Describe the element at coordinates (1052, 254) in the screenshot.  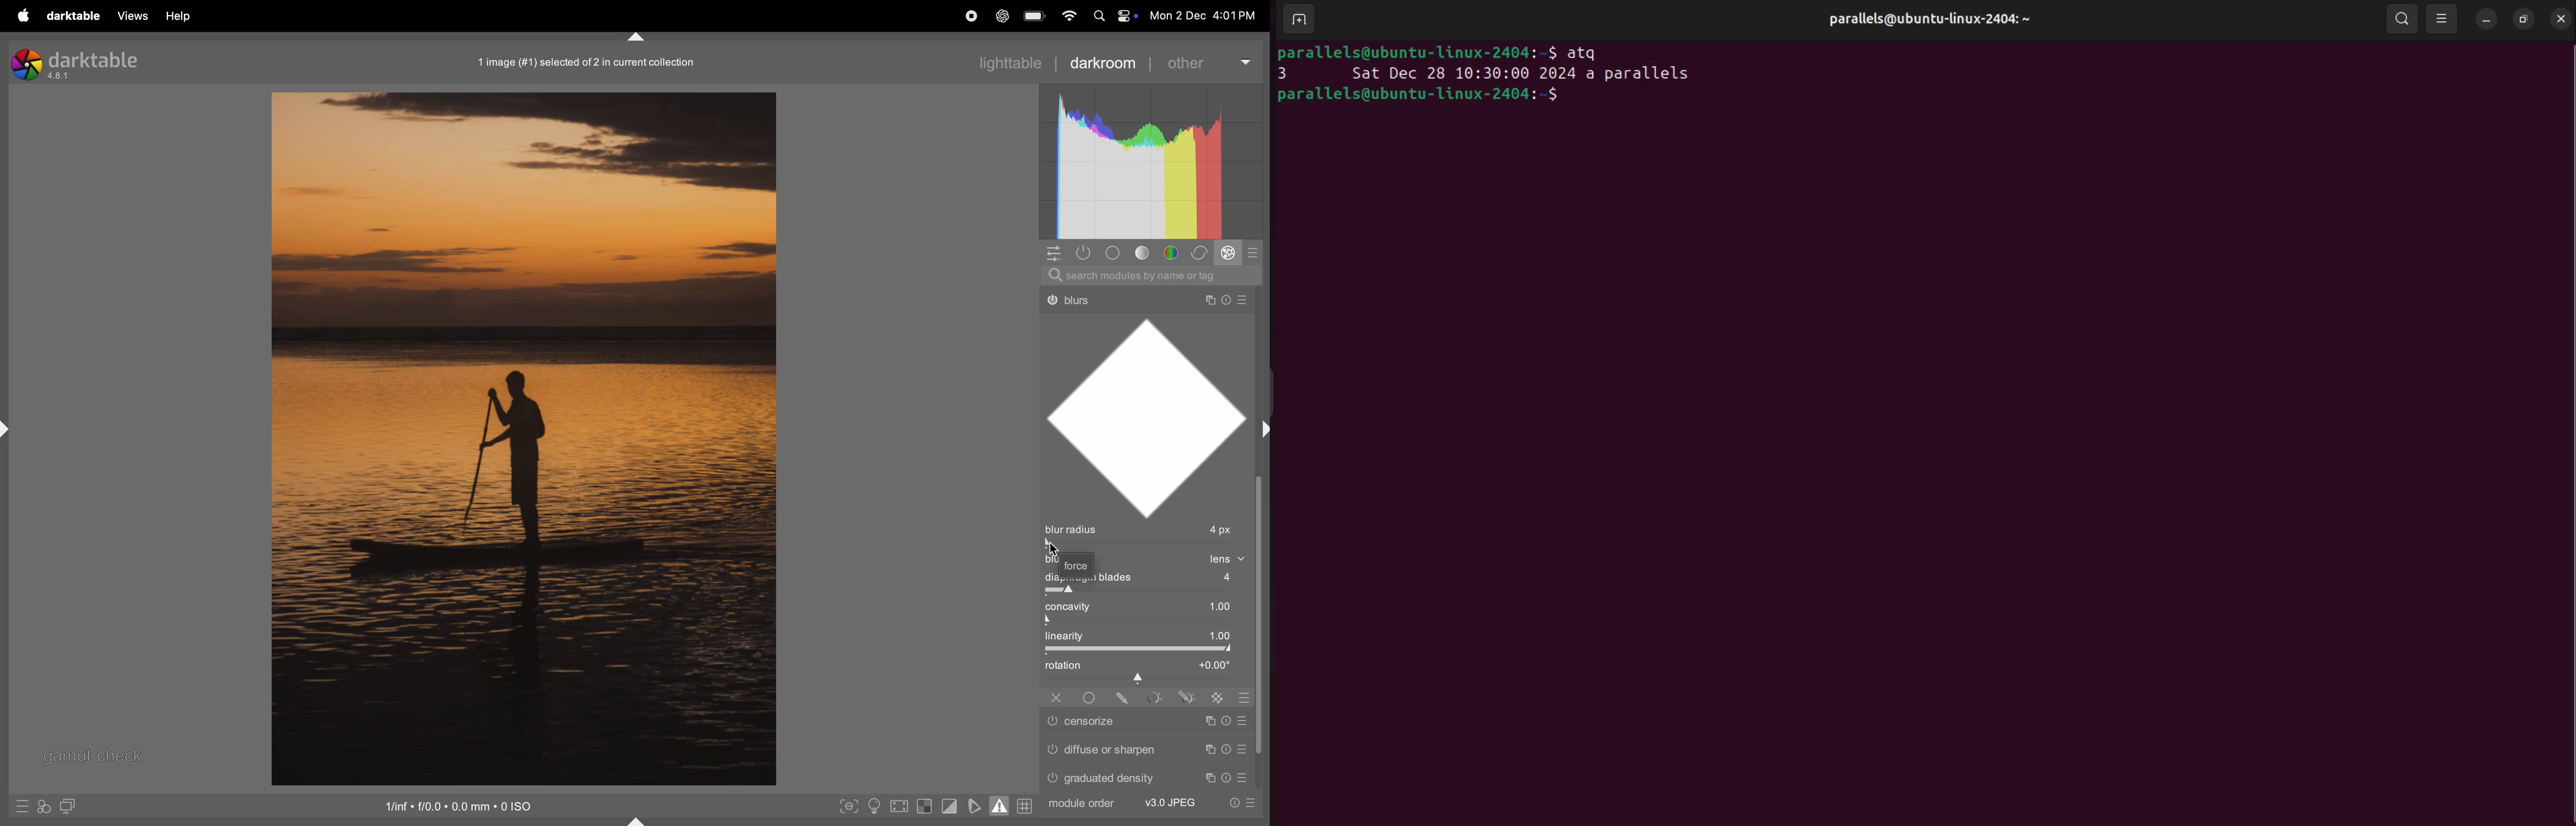
I see `quick acess to panel` at that location.